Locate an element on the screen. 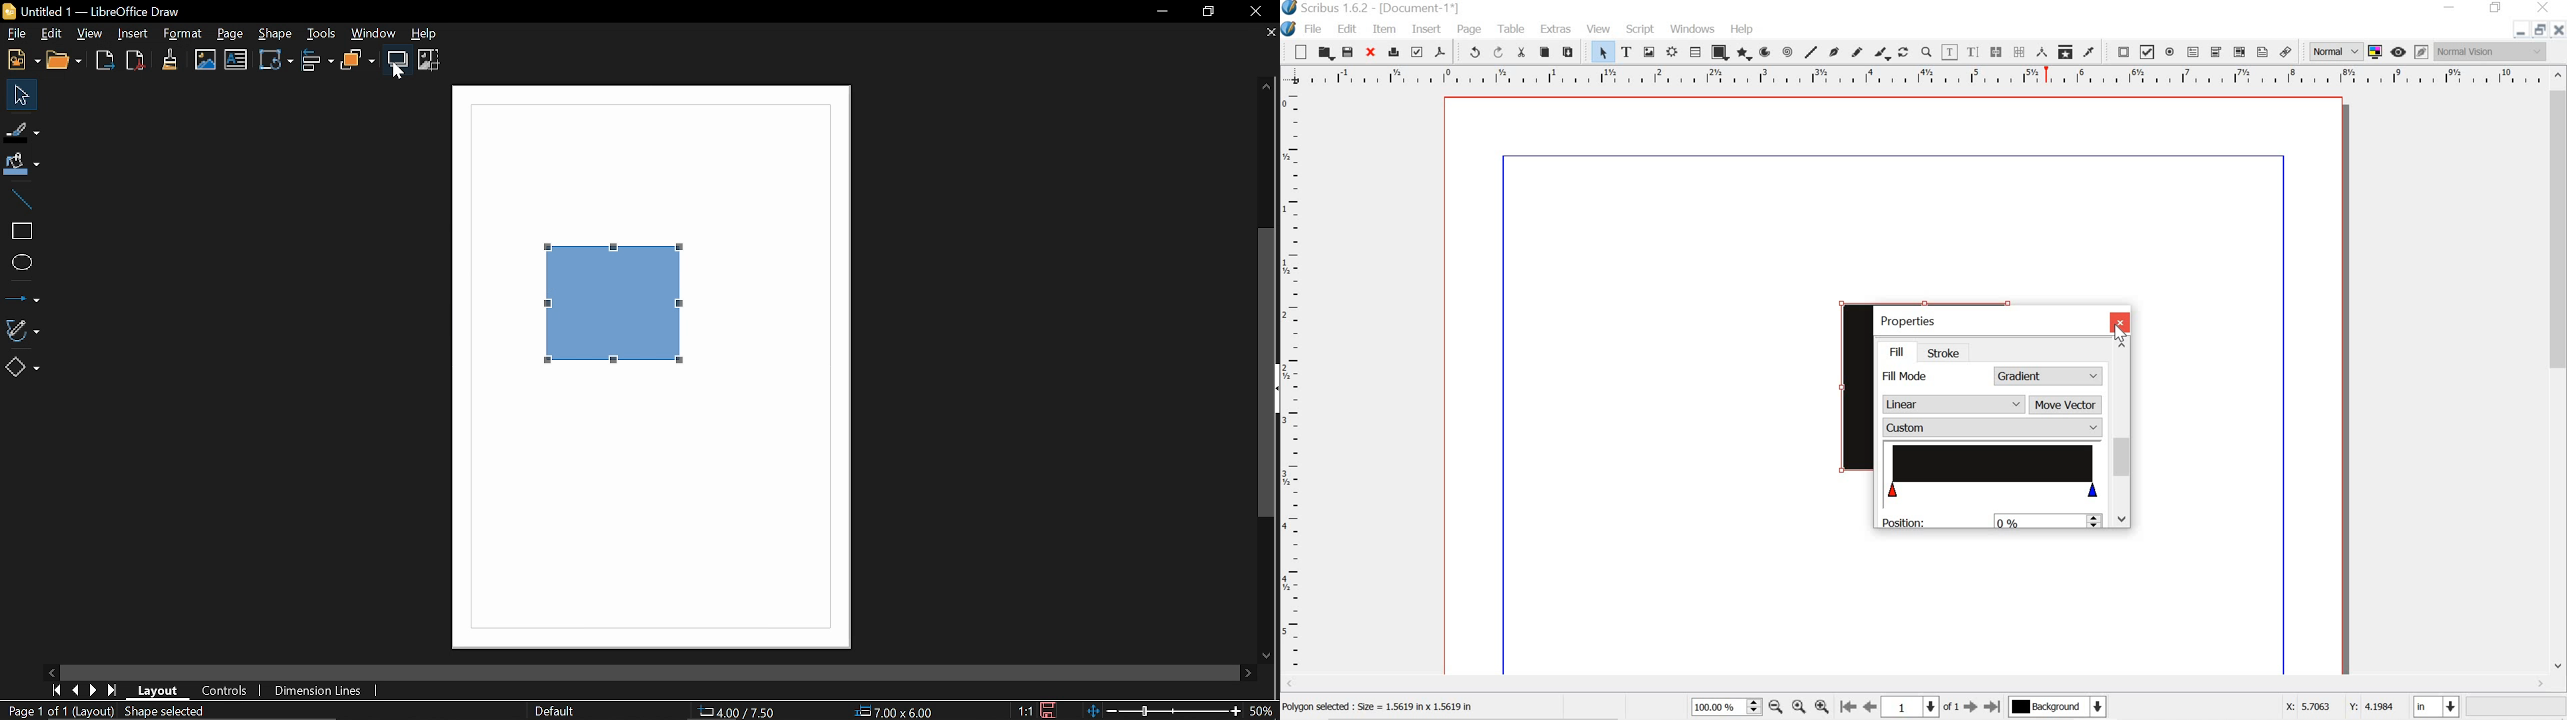  open is located at coordinates (1326, 52).